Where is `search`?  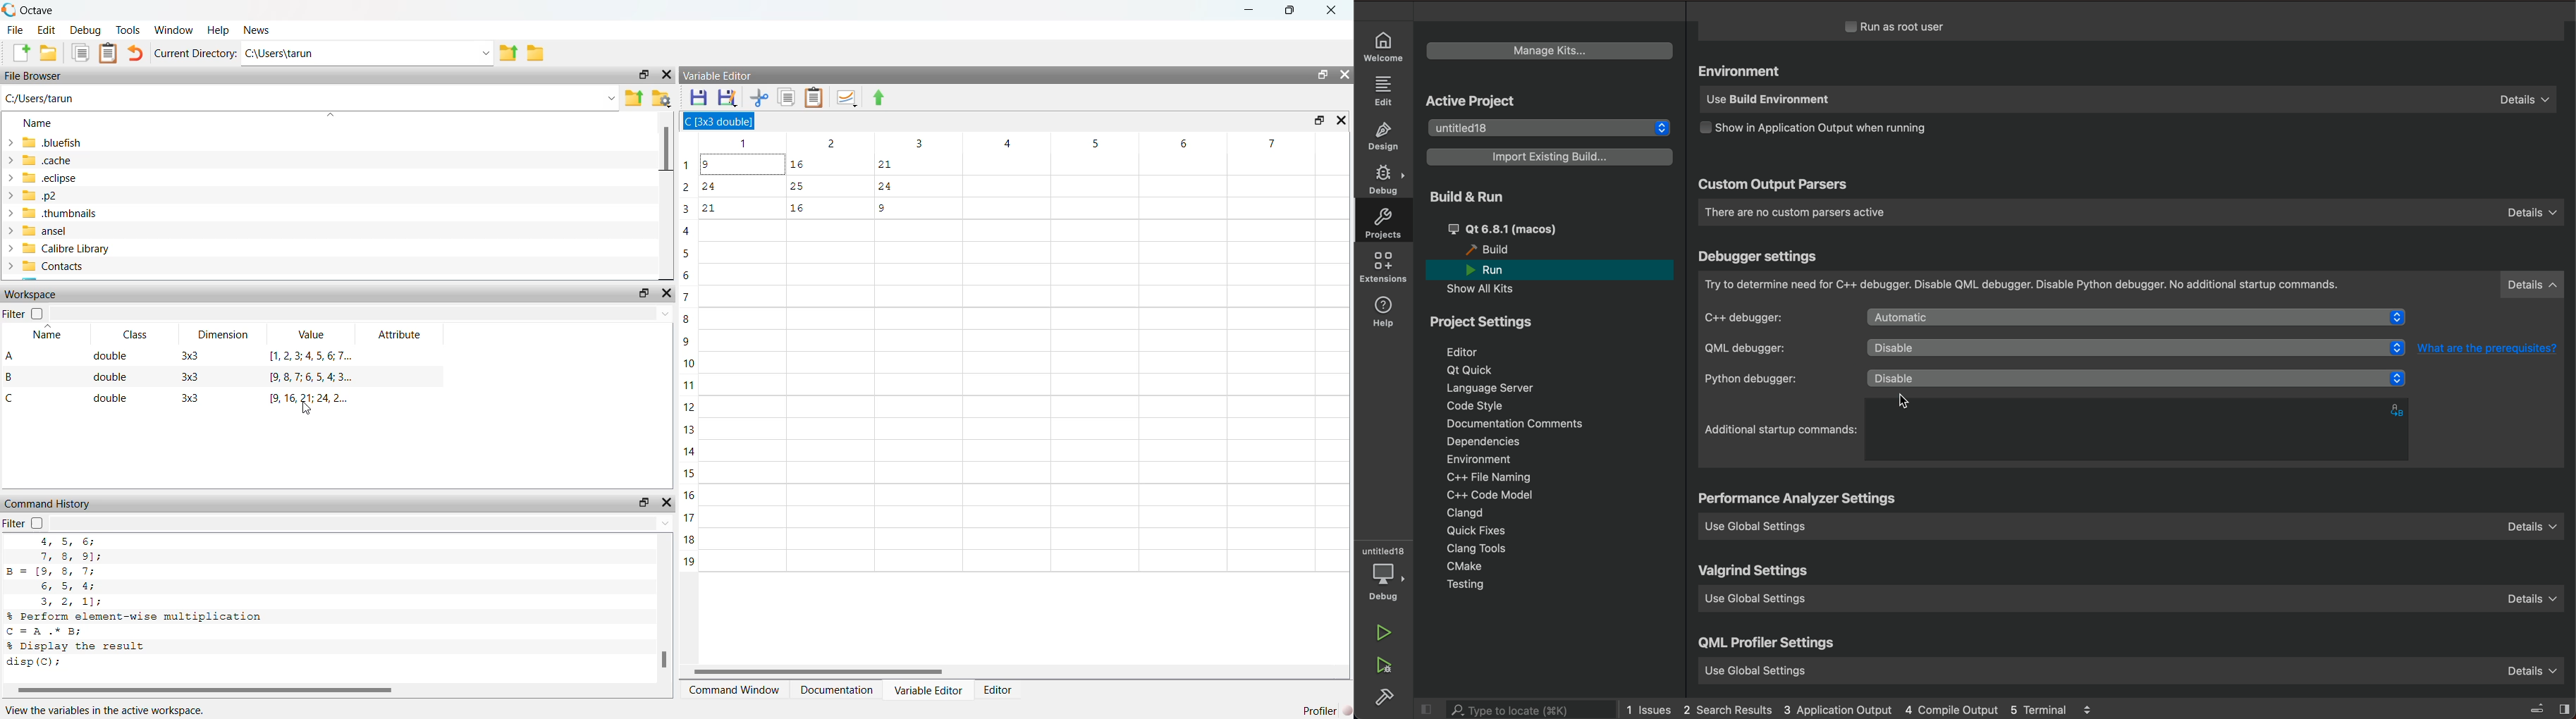 search is located at coordinates (1531, 710).